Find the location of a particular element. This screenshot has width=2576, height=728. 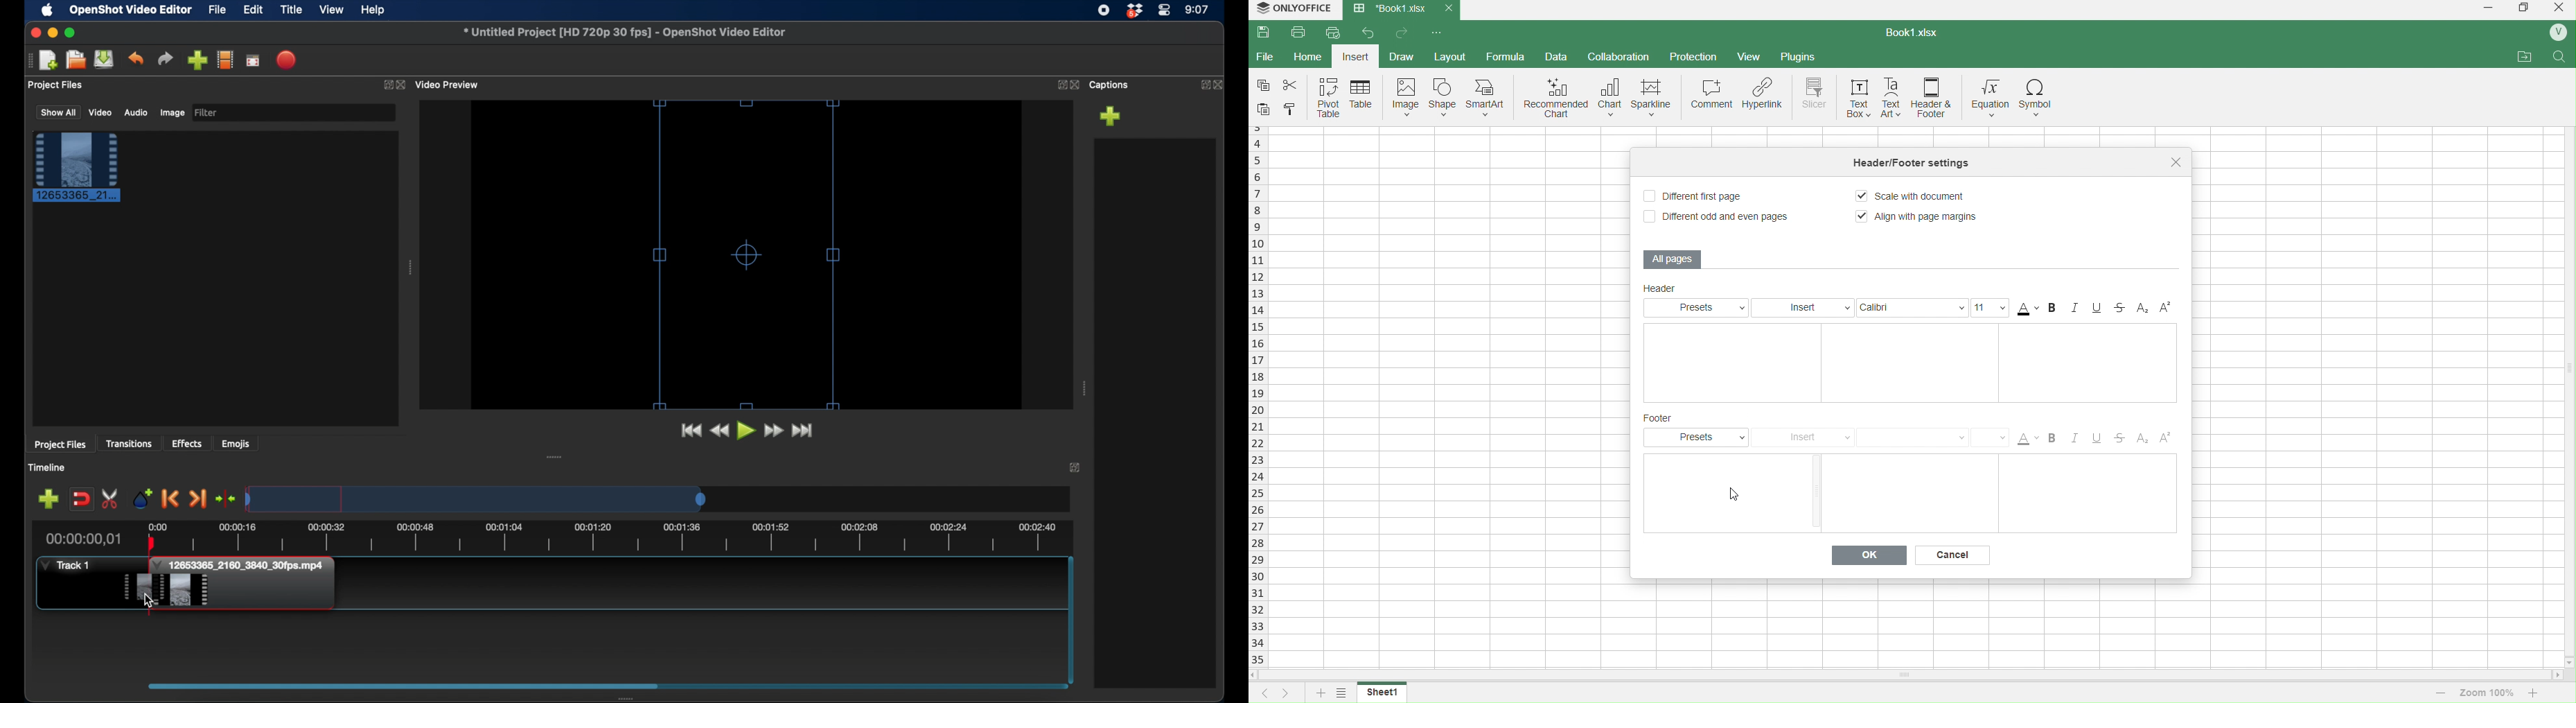

Superscript is located at coordinates (2166, 310).